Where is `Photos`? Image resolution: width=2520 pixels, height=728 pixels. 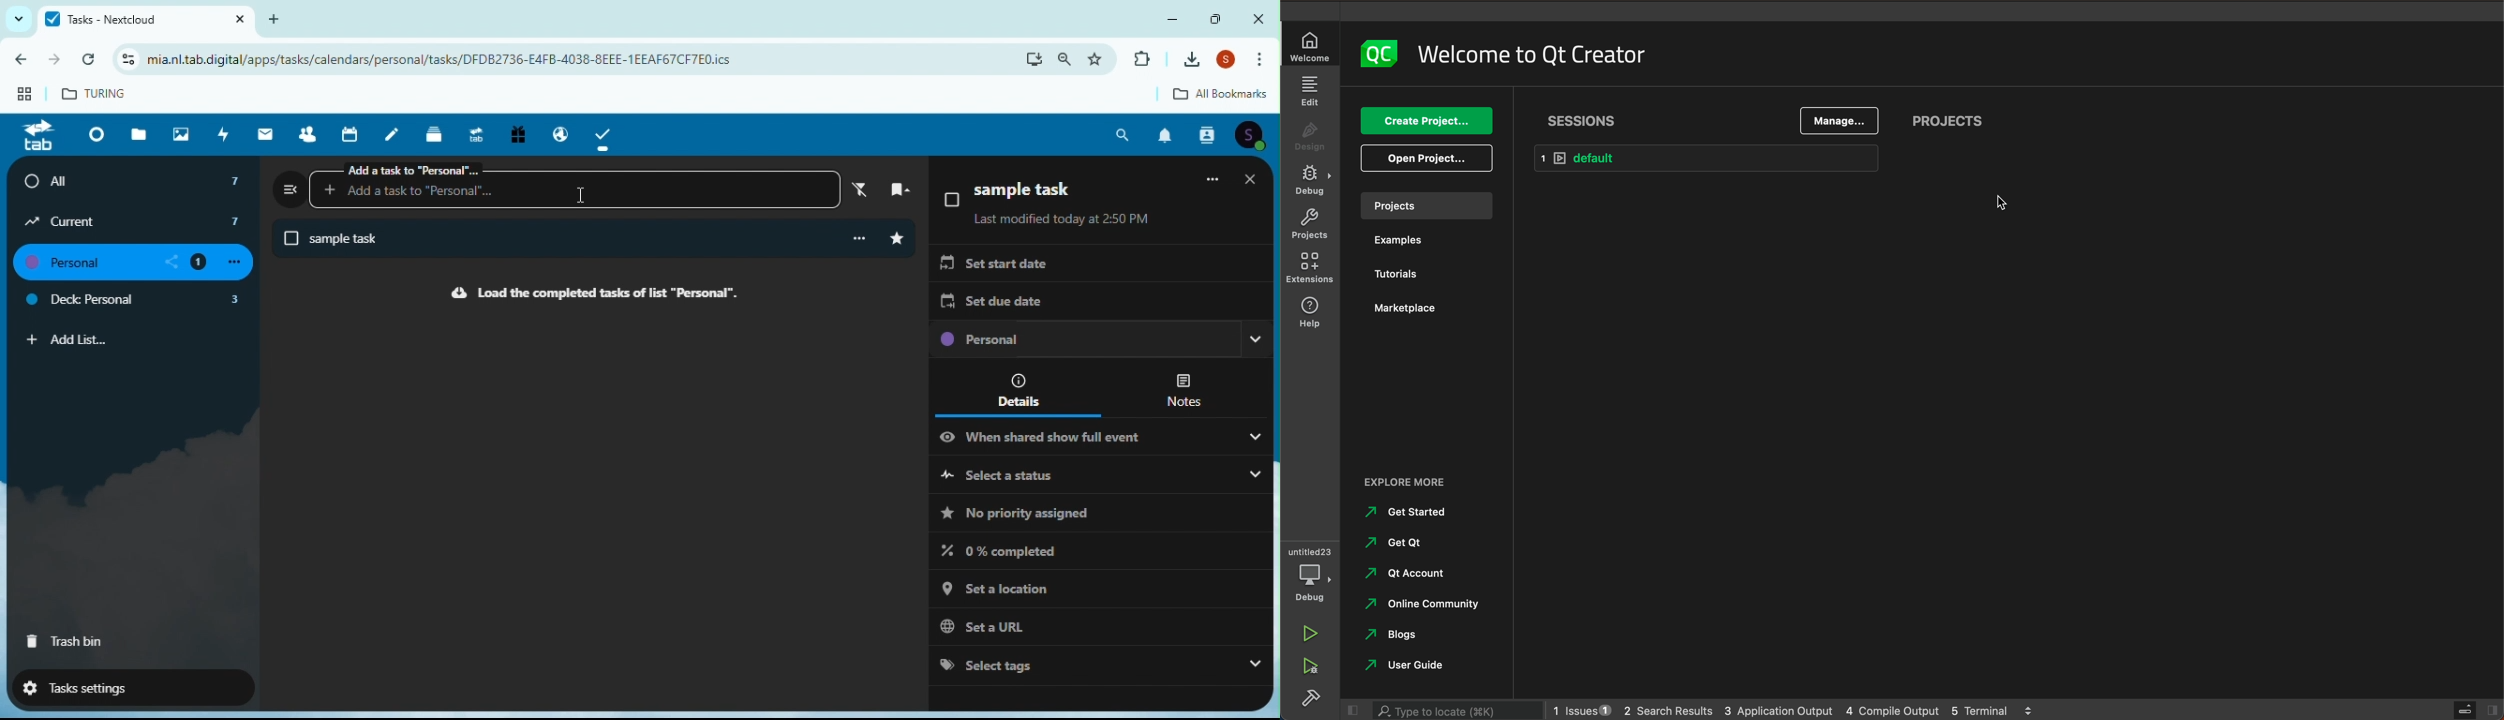 Photos is located at coordinates (181, 133).